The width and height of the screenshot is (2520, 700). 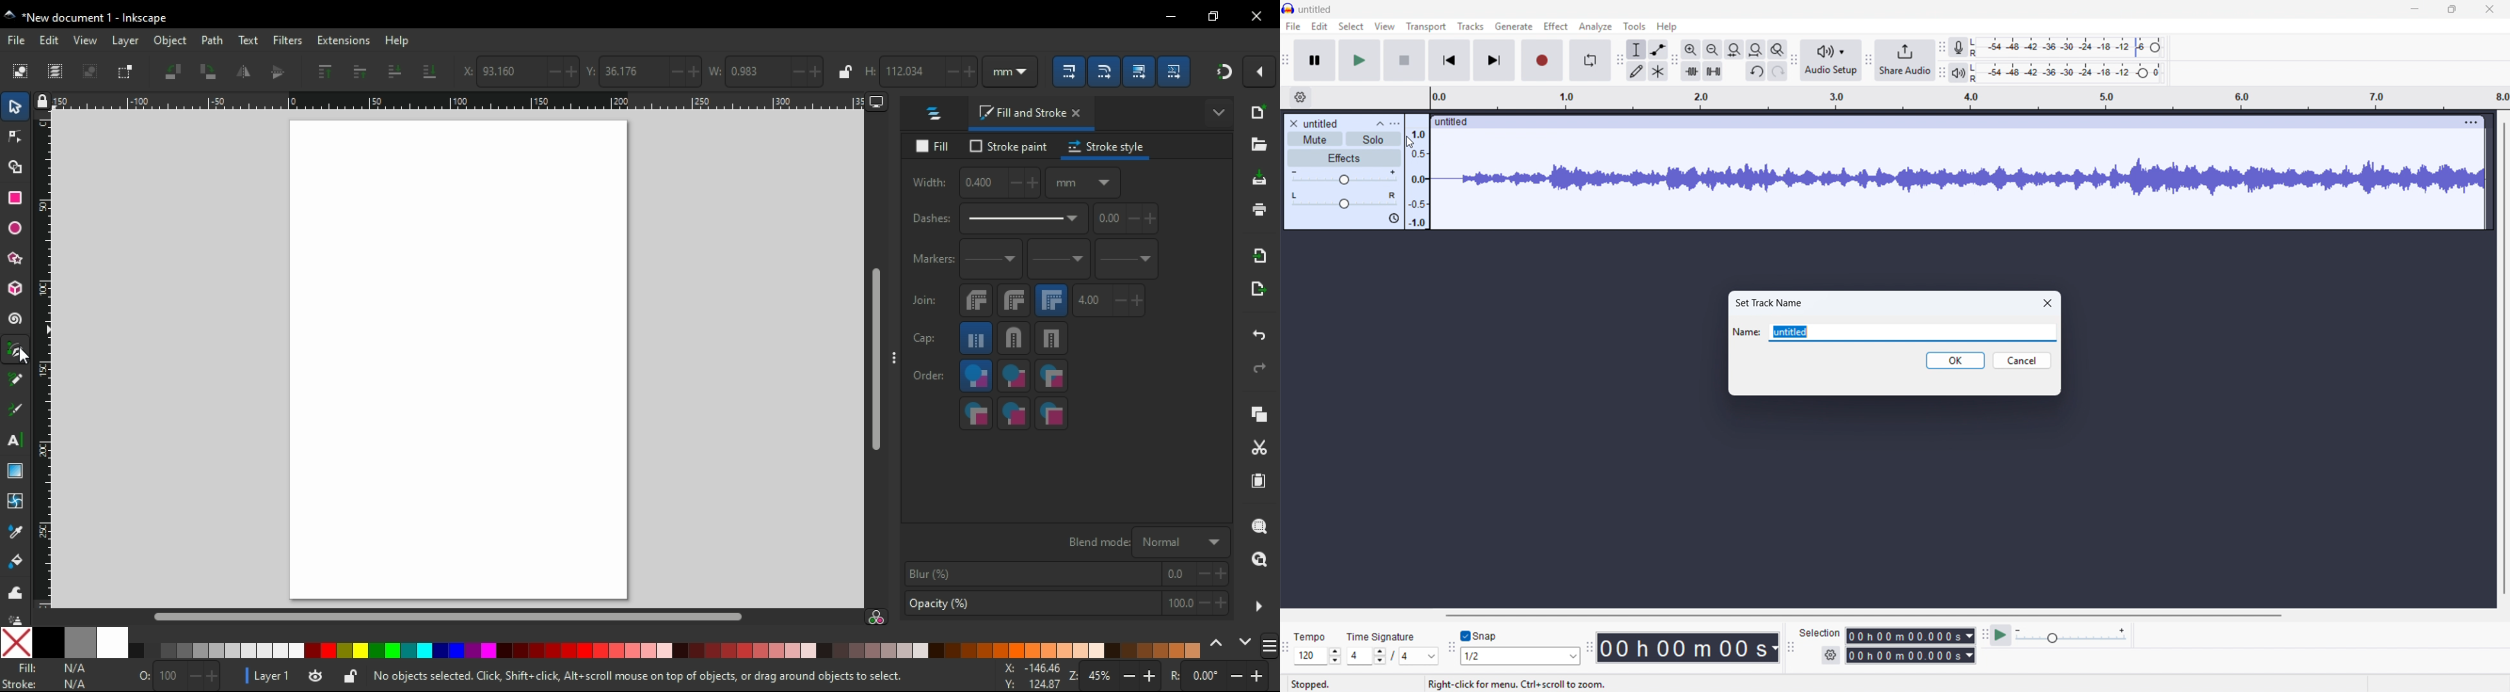 What do you see at coordinates (1172, 17) in the screenshot?
I see `minimize` at bounding box center [1172, 17].